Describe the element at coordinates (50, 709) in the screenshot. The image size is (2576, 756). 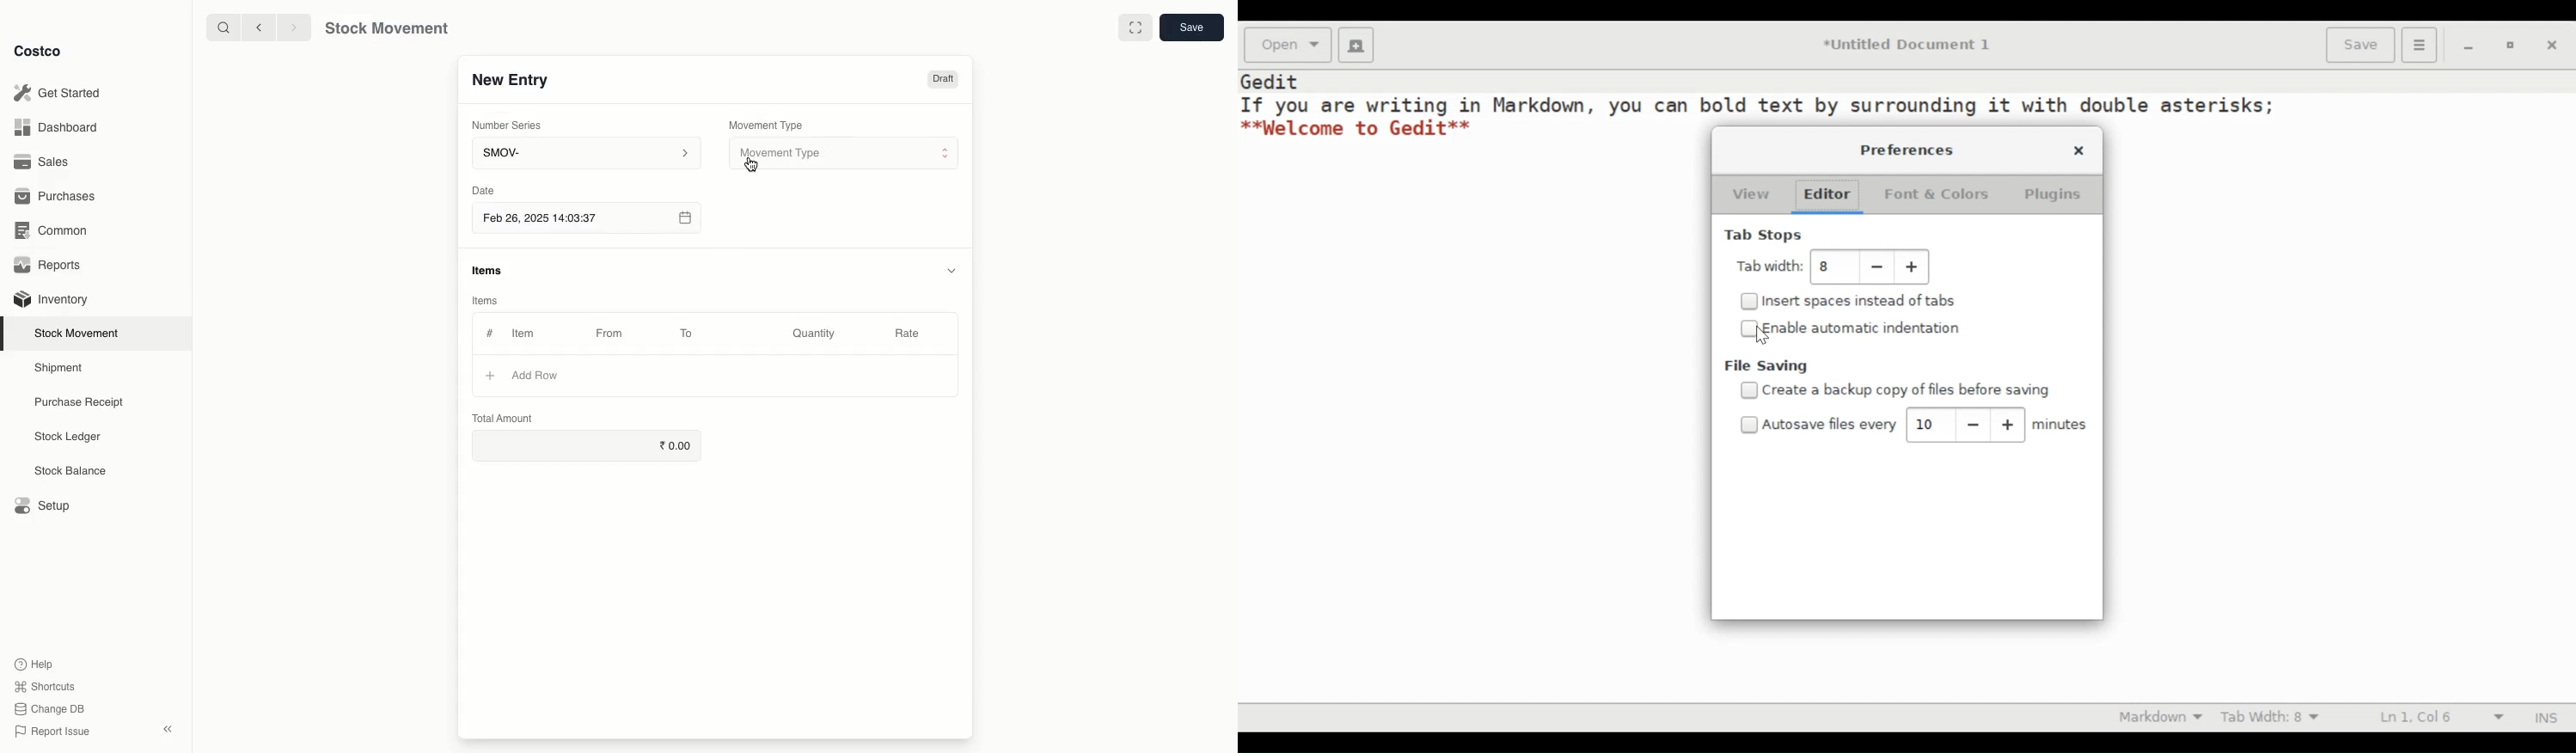
I see `Change DB` at that location.